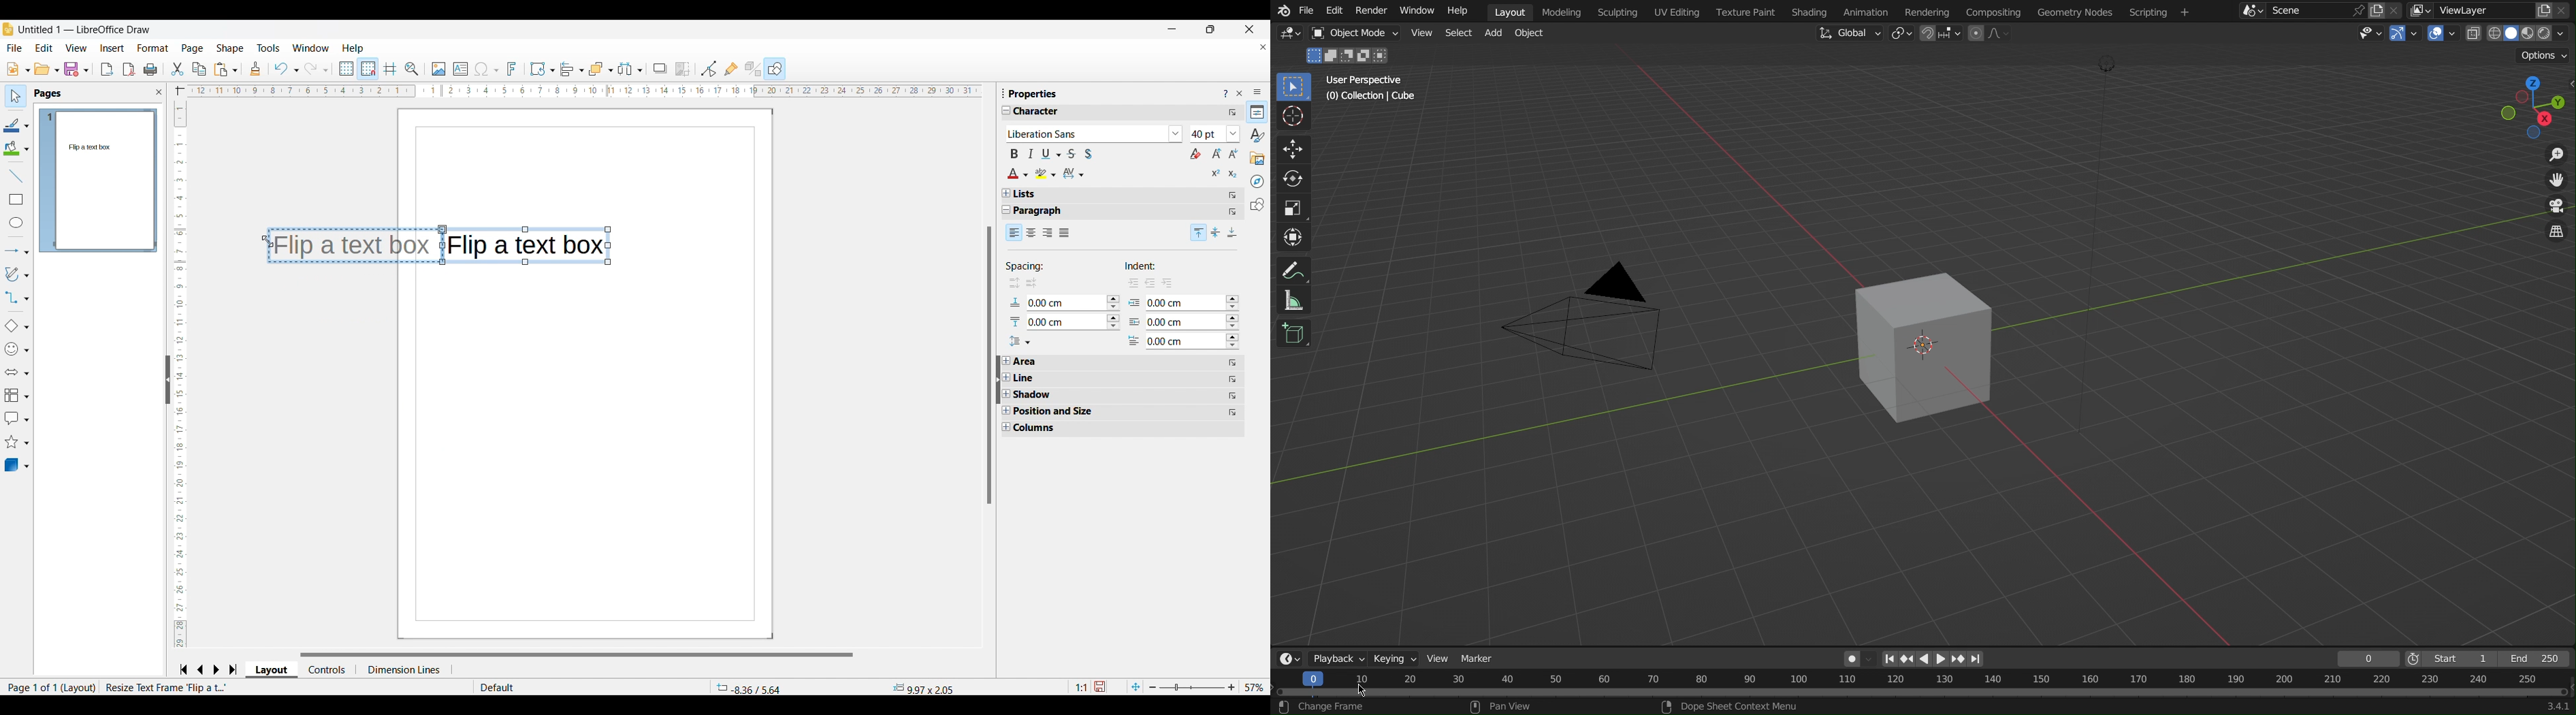 The width and height of the screenshot is (2576, 728). I want to click on Sidebar settings, so click(1258, 92).